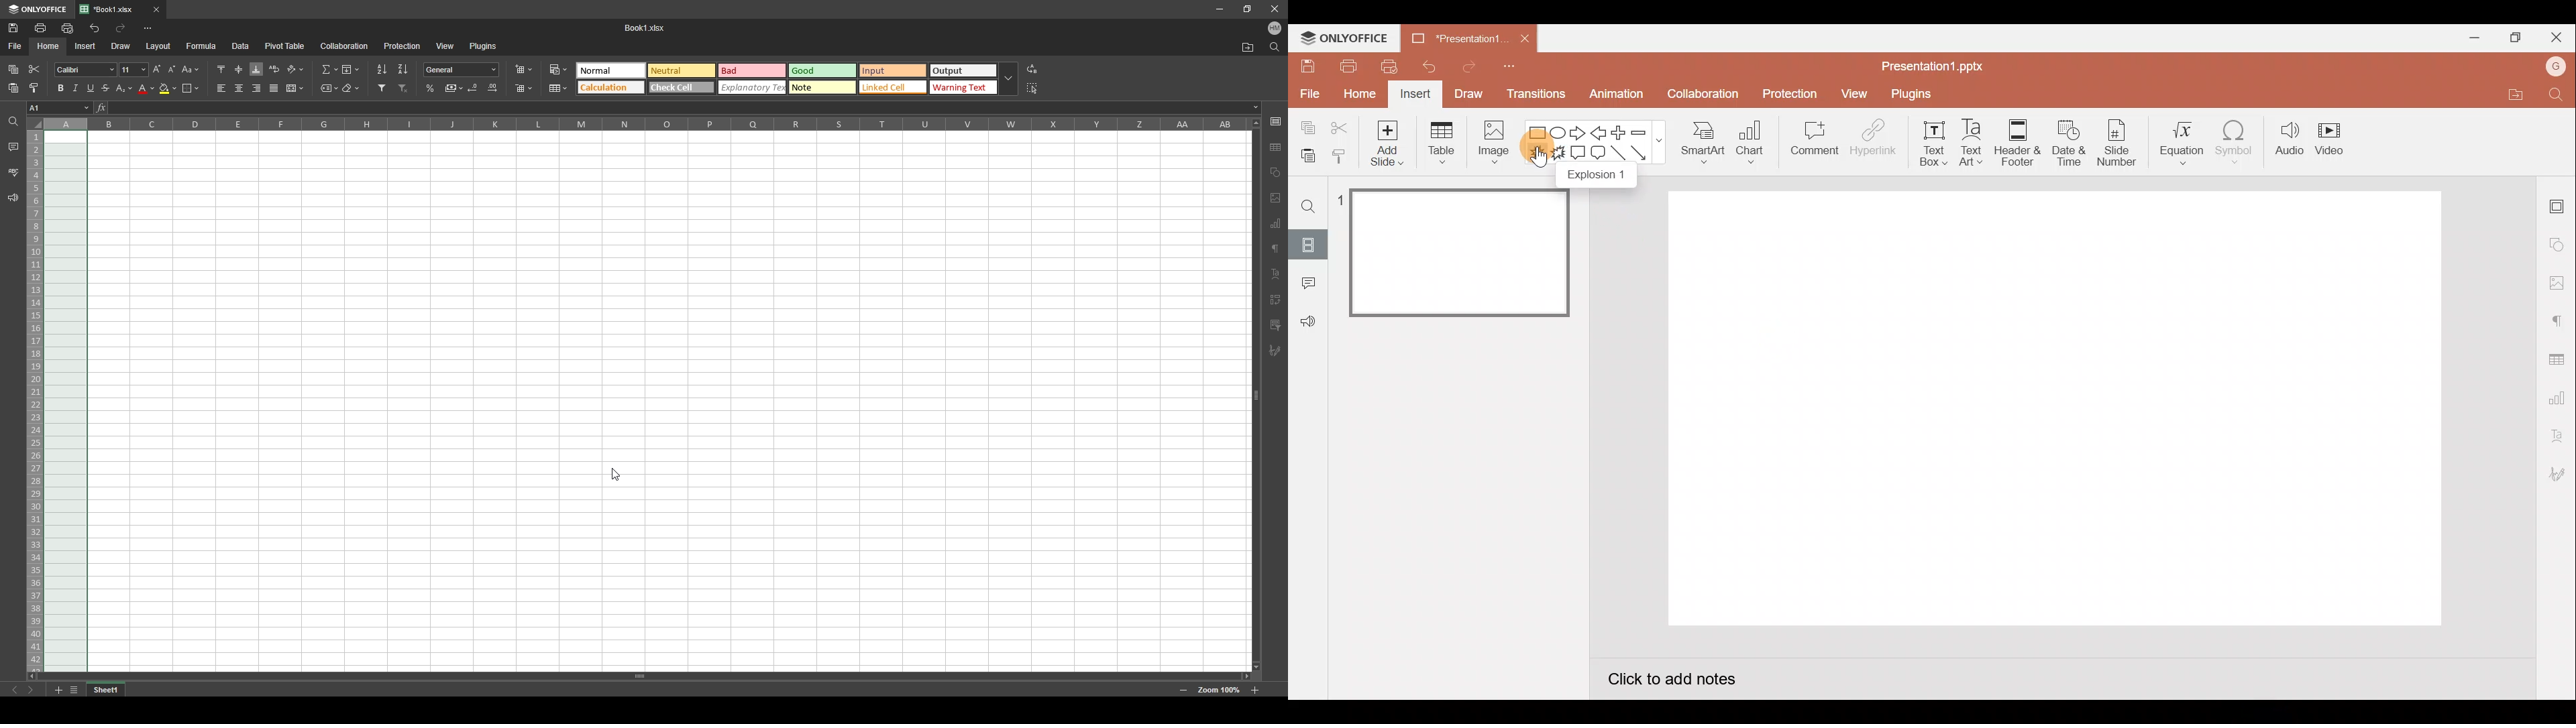 The image size is (2576, 728). I want to click on Symbol, so click(2237, 143).